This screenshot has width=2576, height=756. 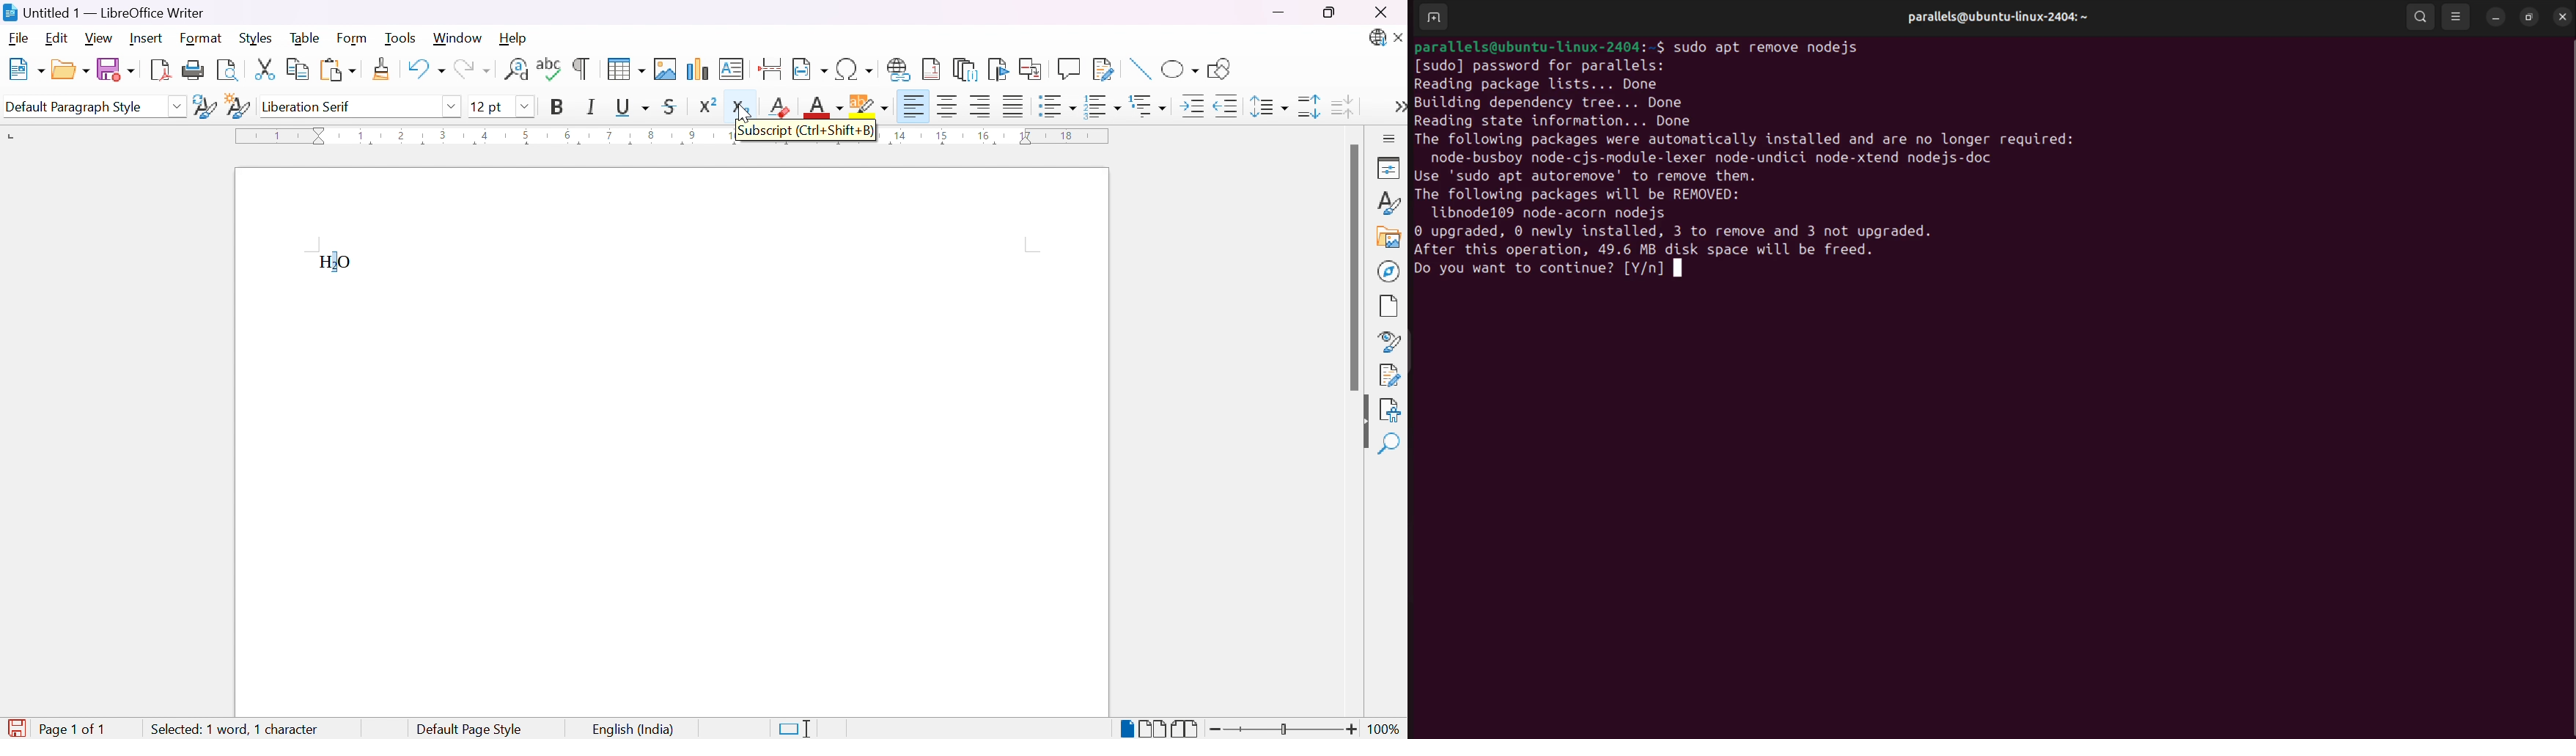 I want to click on New style from selection, so click(x=240, y=108).